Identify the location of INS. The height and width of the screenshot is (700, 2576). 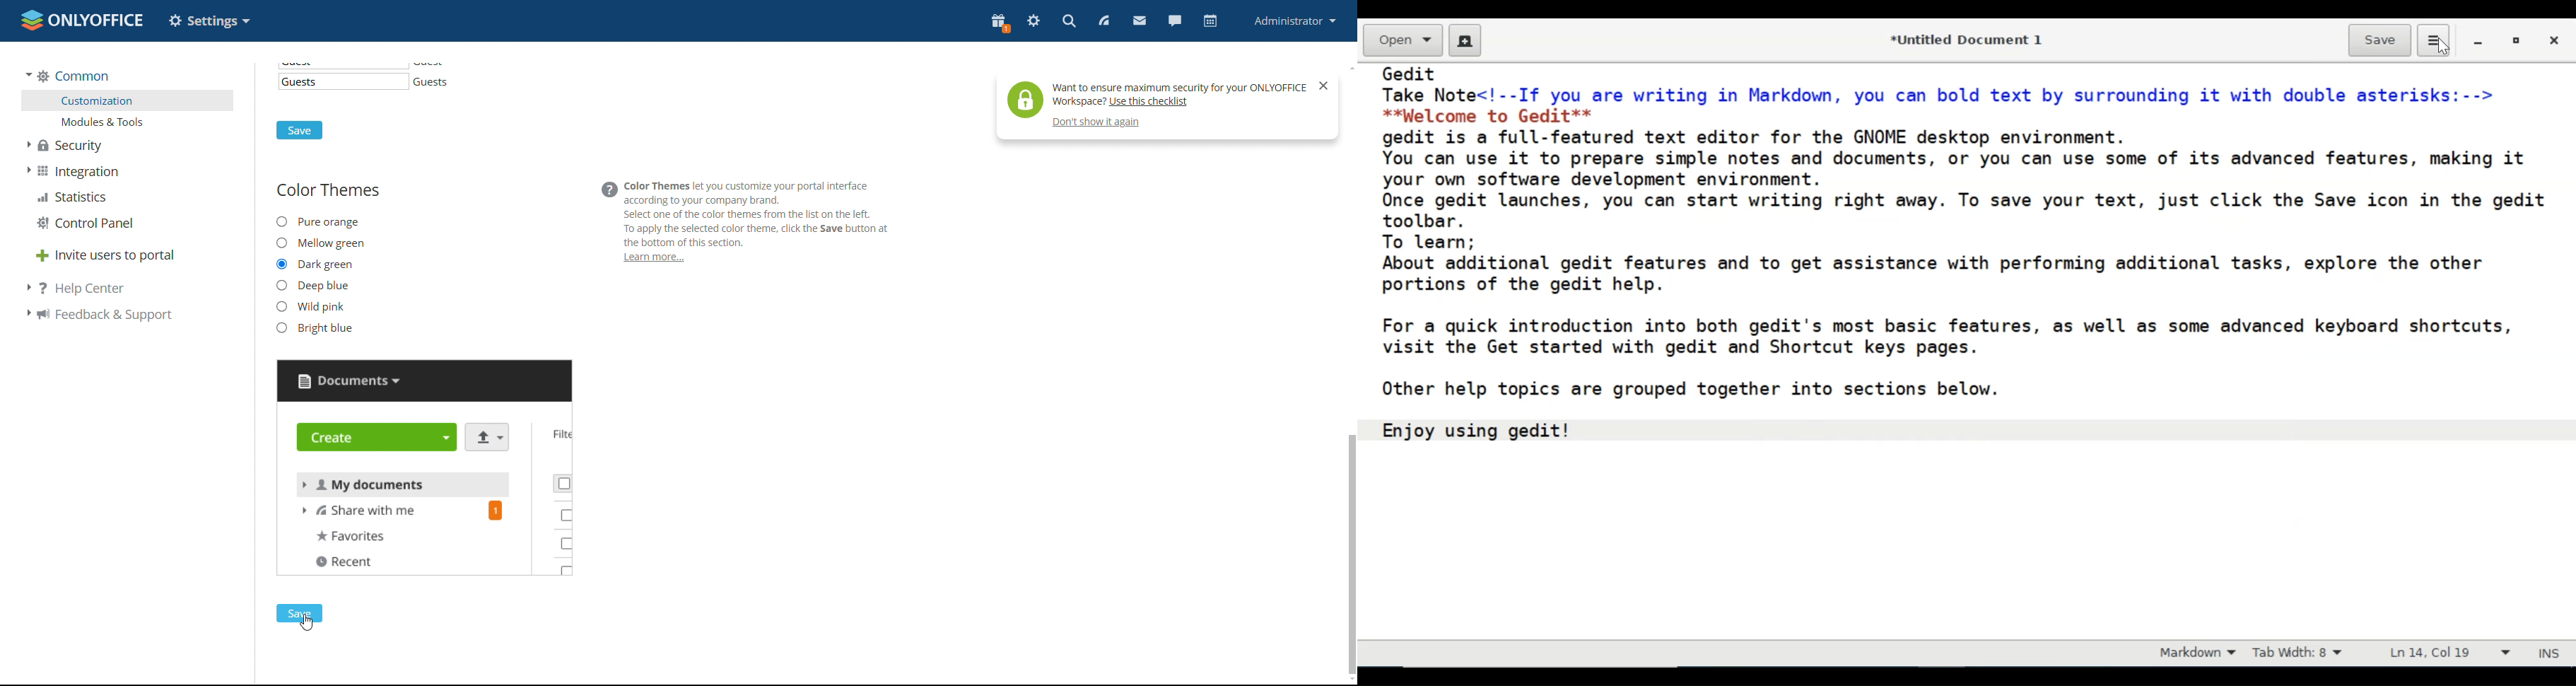
(2551, 654).